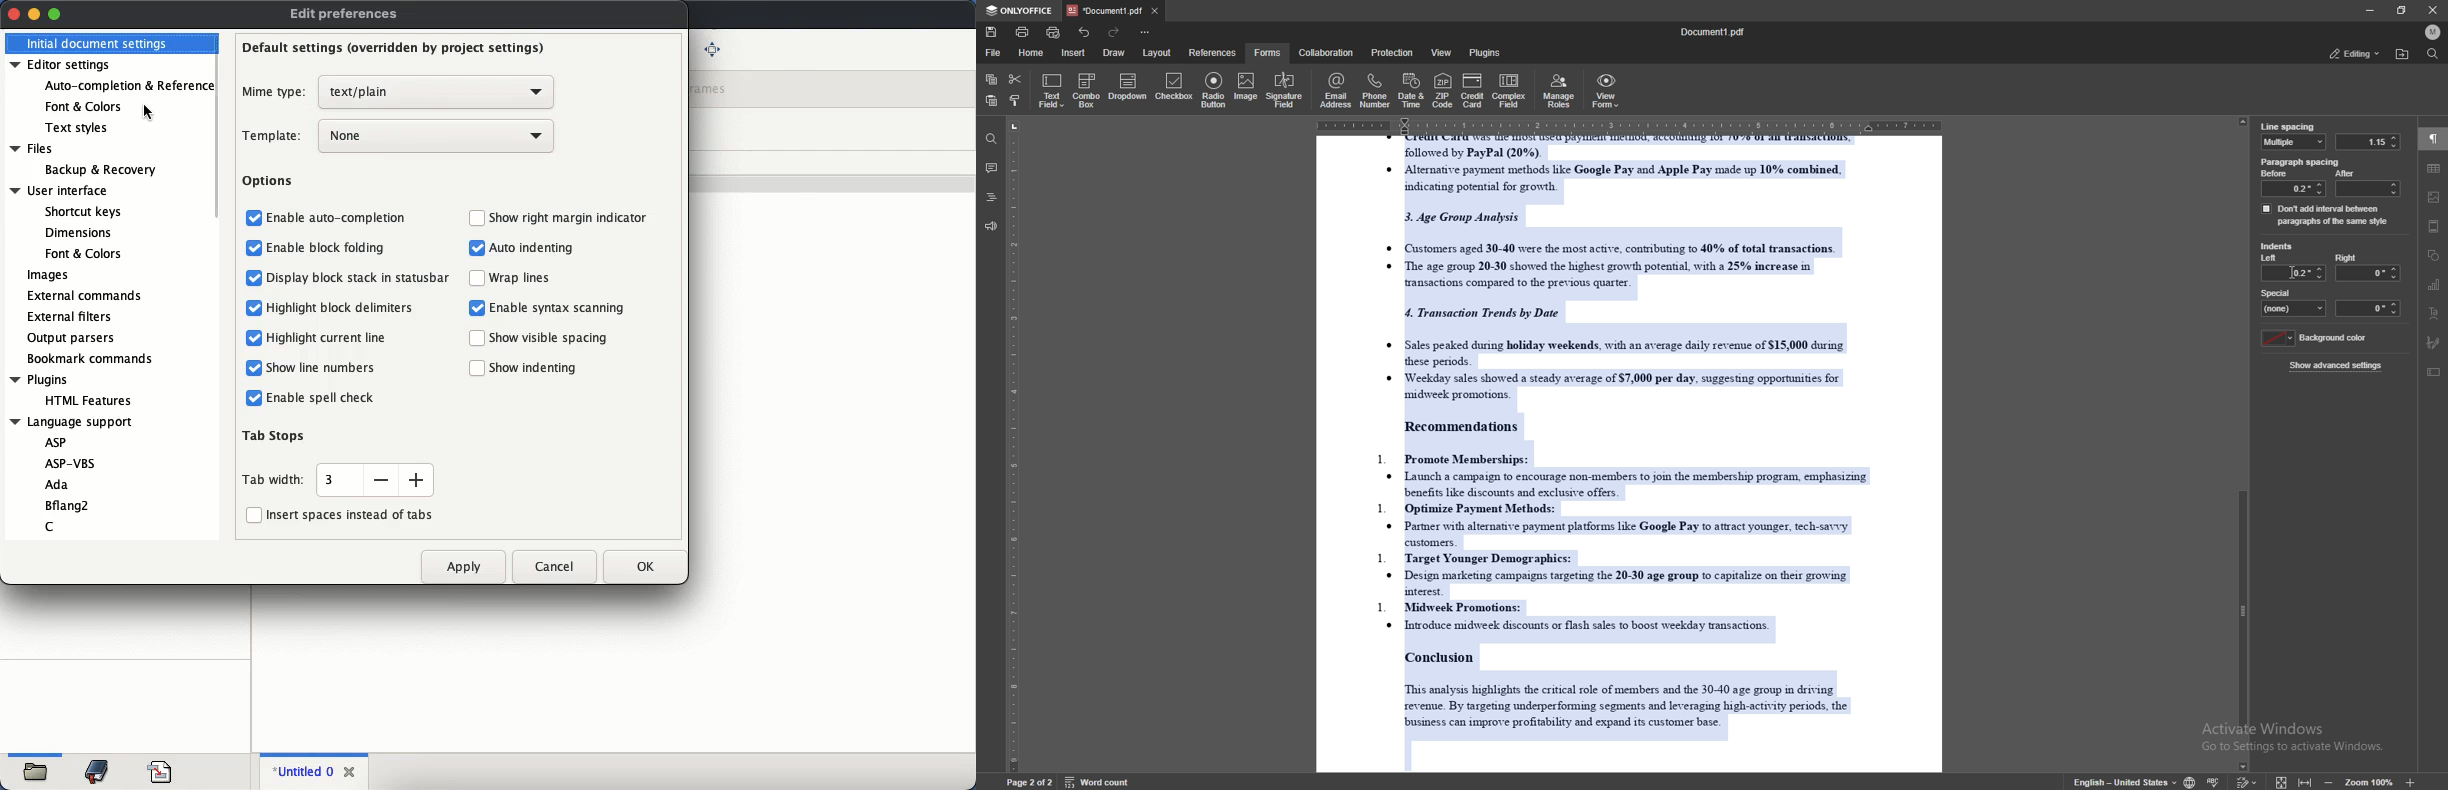 The image size is (2464, 812). Describe the element at coordinates (303, 771) in the screenshot. I see `untitled` at that location.